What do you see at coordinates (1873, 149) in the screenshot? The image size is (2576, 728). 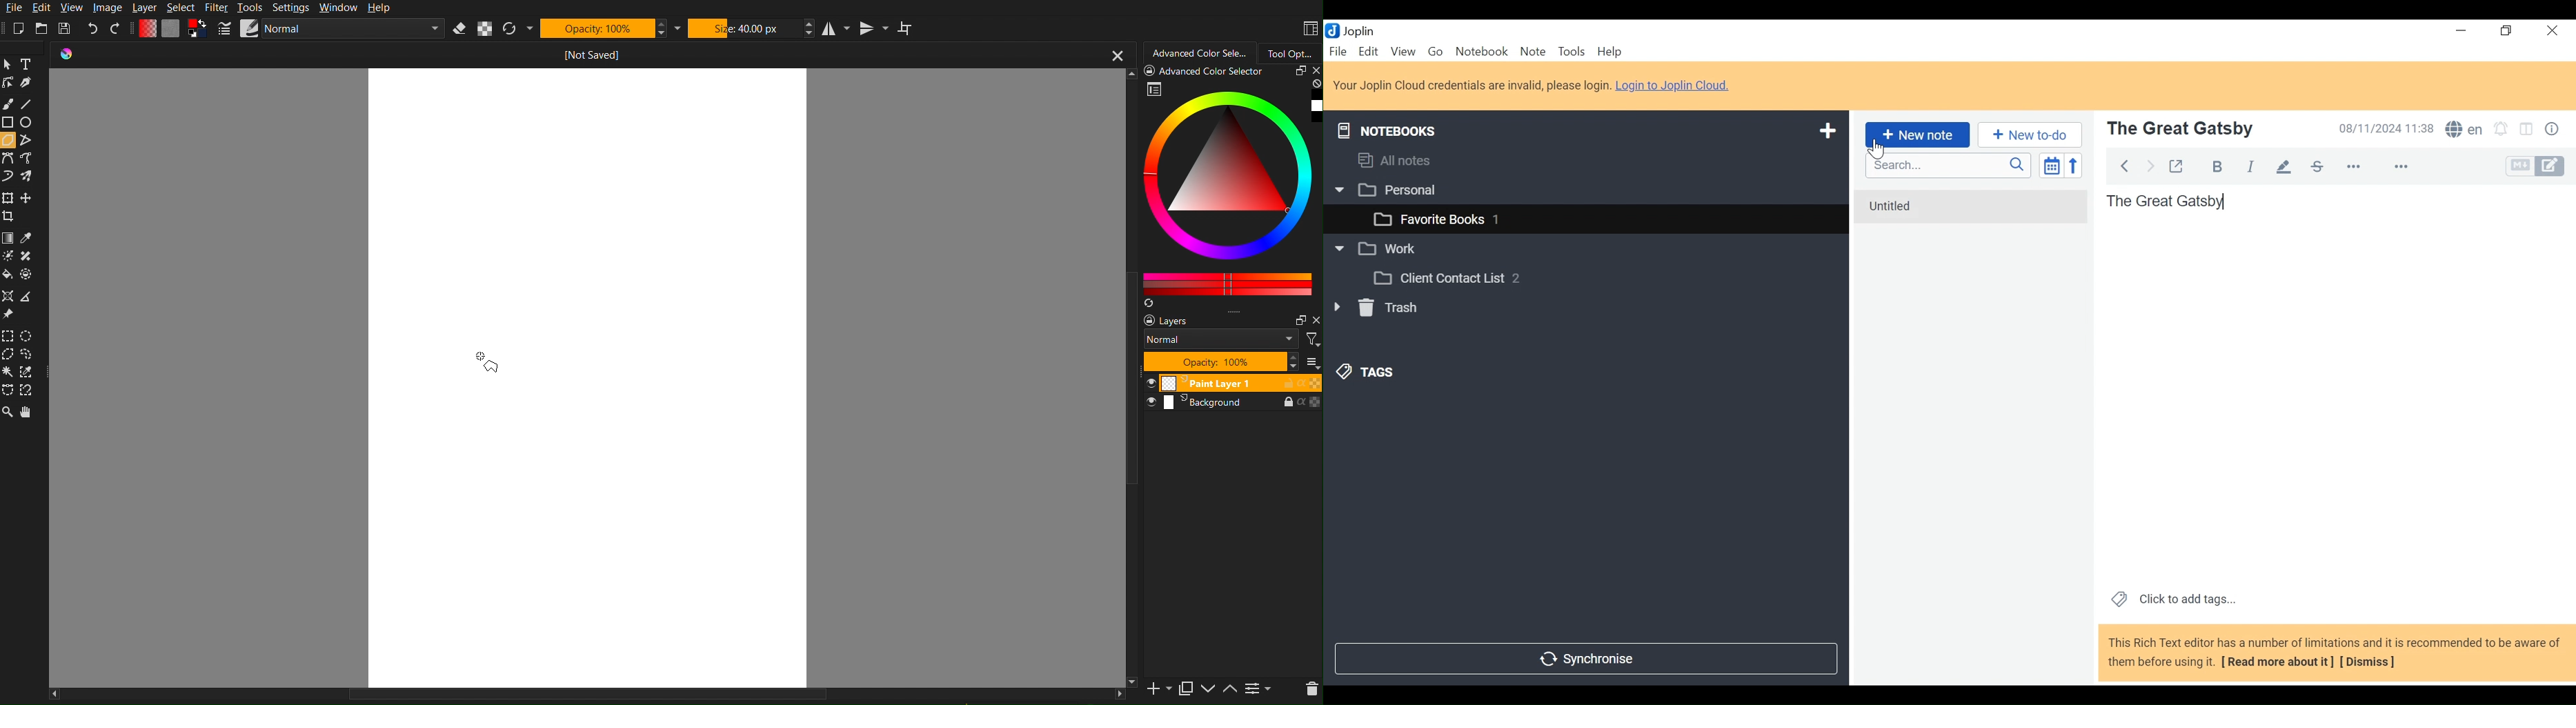 I see `Cursor` at bounding box center [1873, 149].